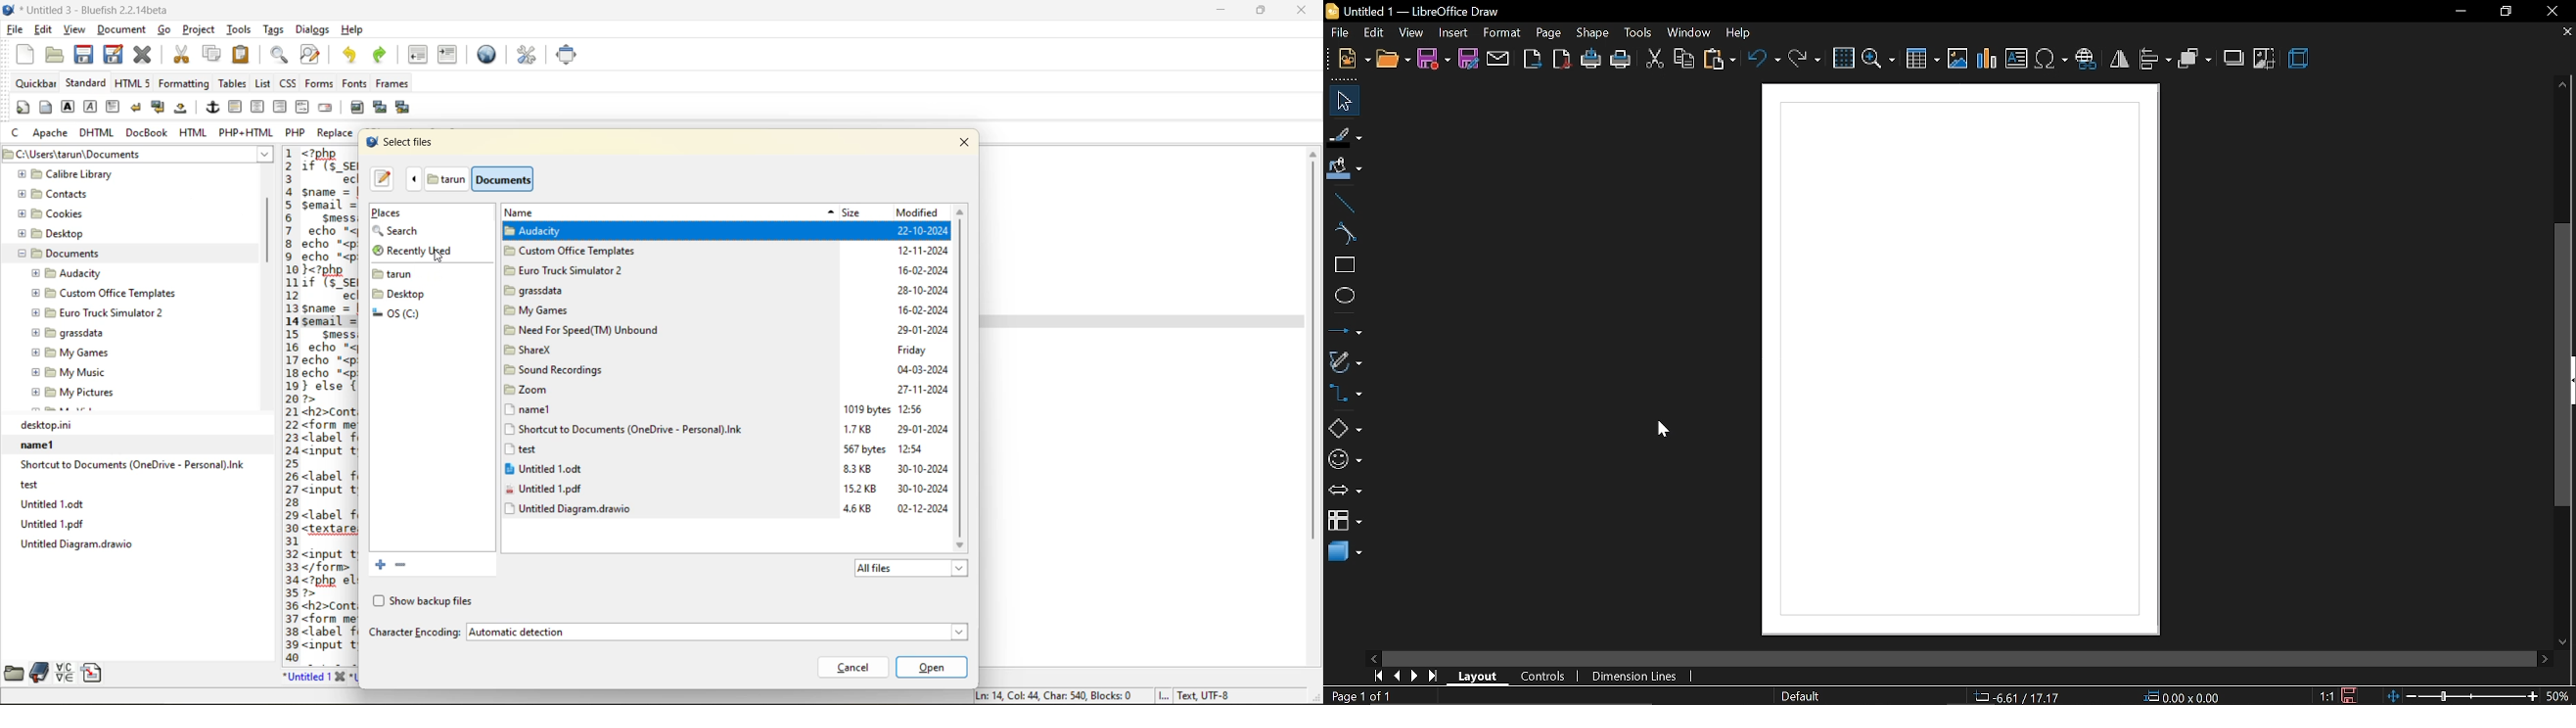 This screenshot has height=728, width=2576. What do you see at coordinates (2184, 695) in the screenshot?
I see `0.00 x 0.00 - position` at bounding box center [2184, 695].